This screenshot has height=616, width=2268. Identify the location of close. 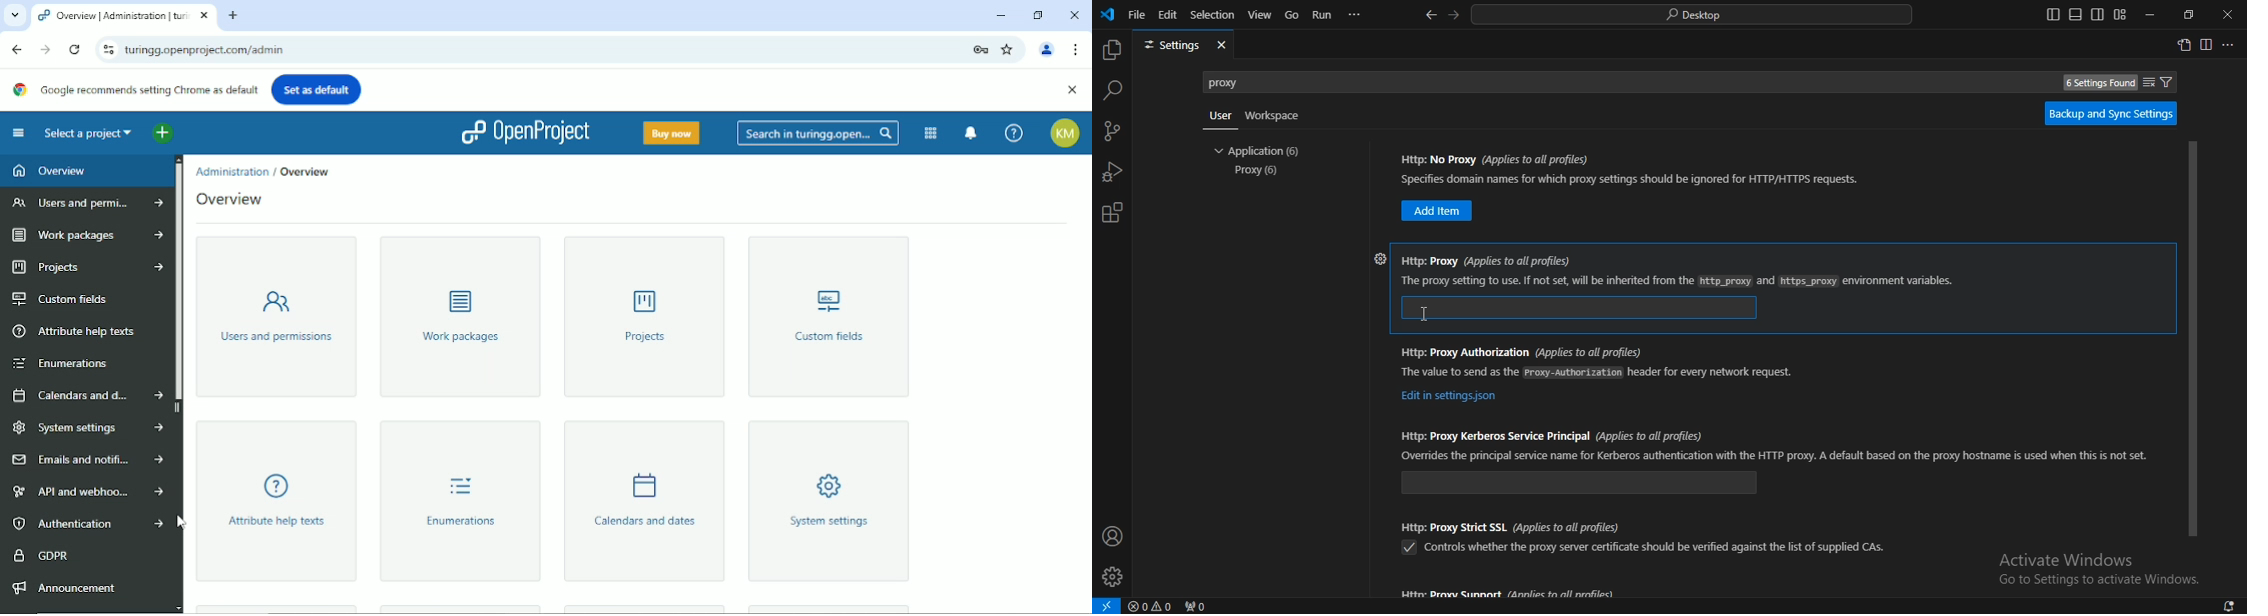
(2227, 14).